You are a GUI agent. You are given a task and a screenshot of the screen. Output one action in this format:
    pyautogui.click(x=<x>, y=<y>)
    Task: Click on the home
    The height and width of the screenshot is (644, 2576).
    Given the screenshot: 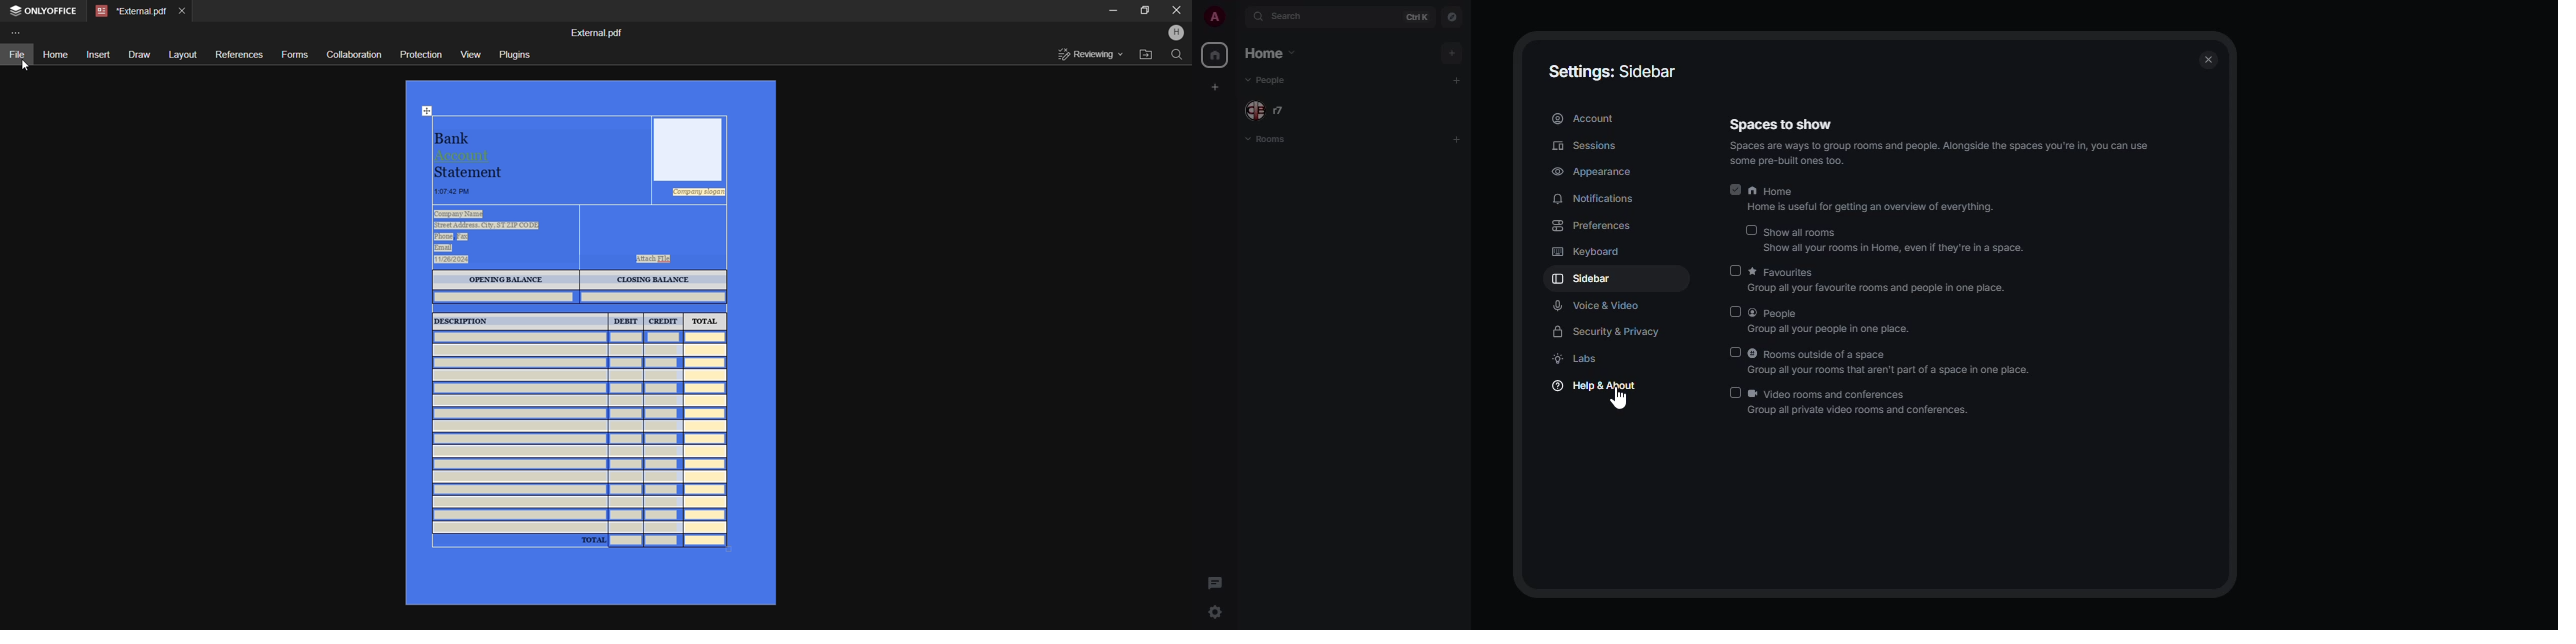 What is the action you would take?
    pyautogui.click(x=1214, y=55)
    